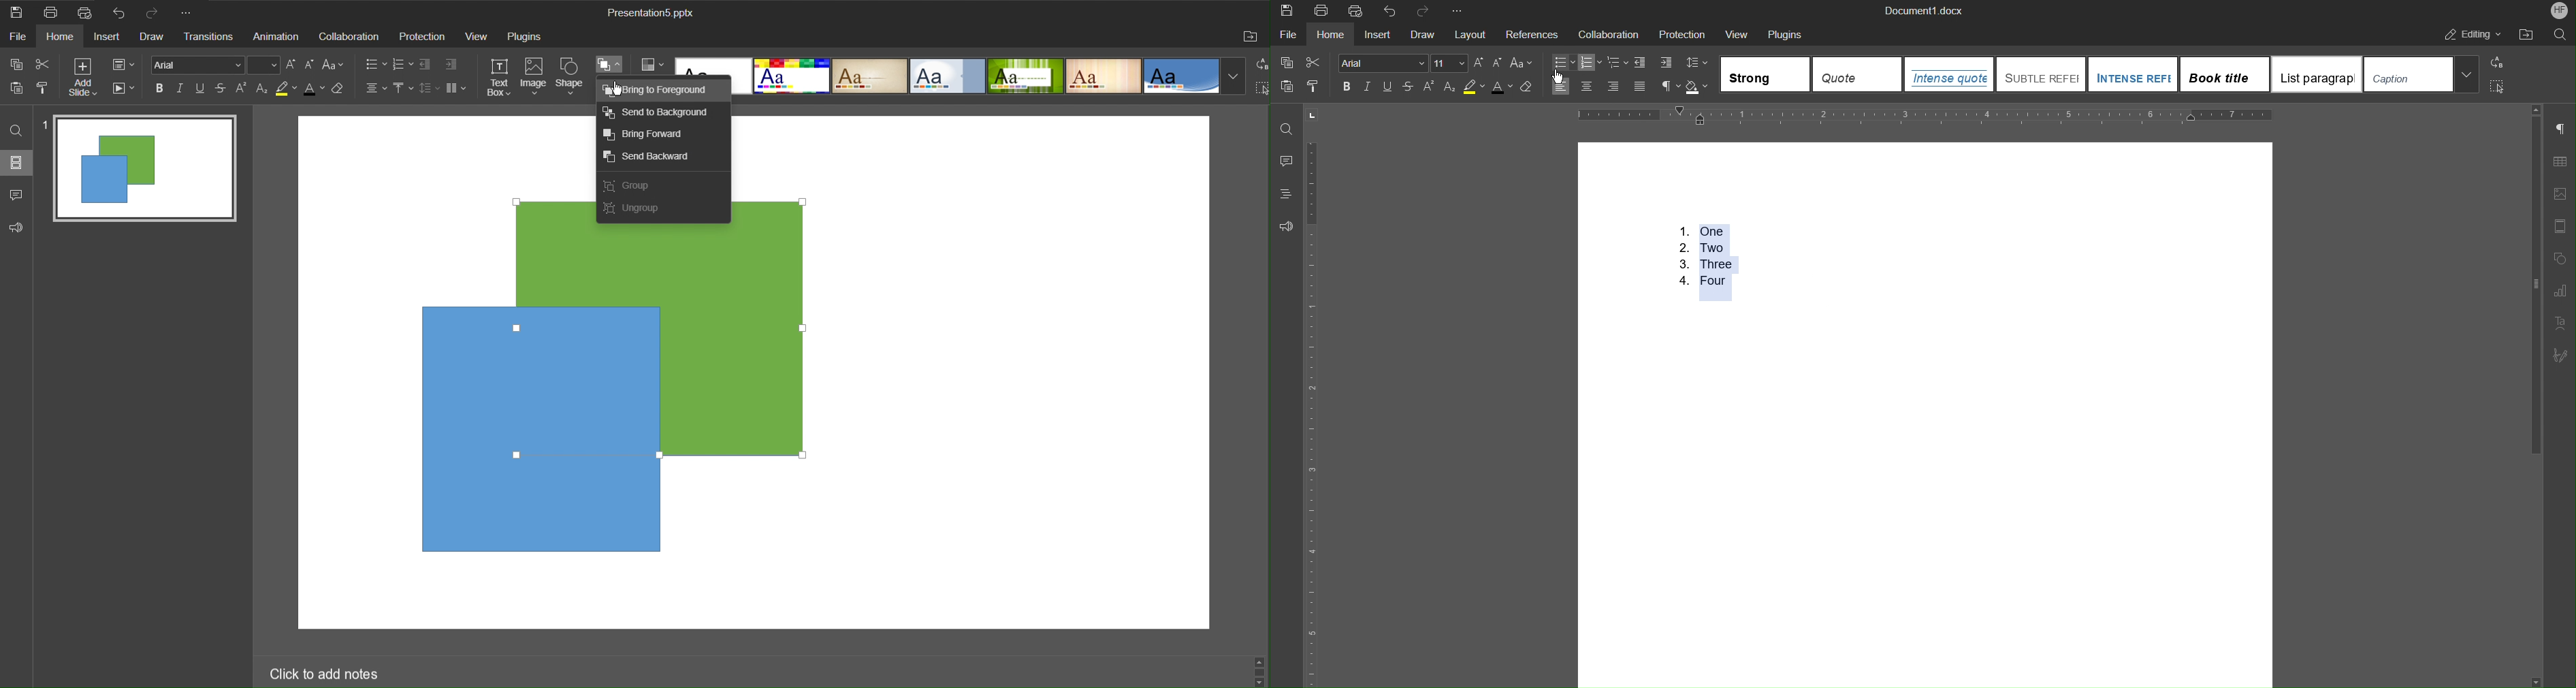  What do you see at coordinates (651, 135) in the screenshot?
I see `Bring Forward` at bounding box center [651, 135].